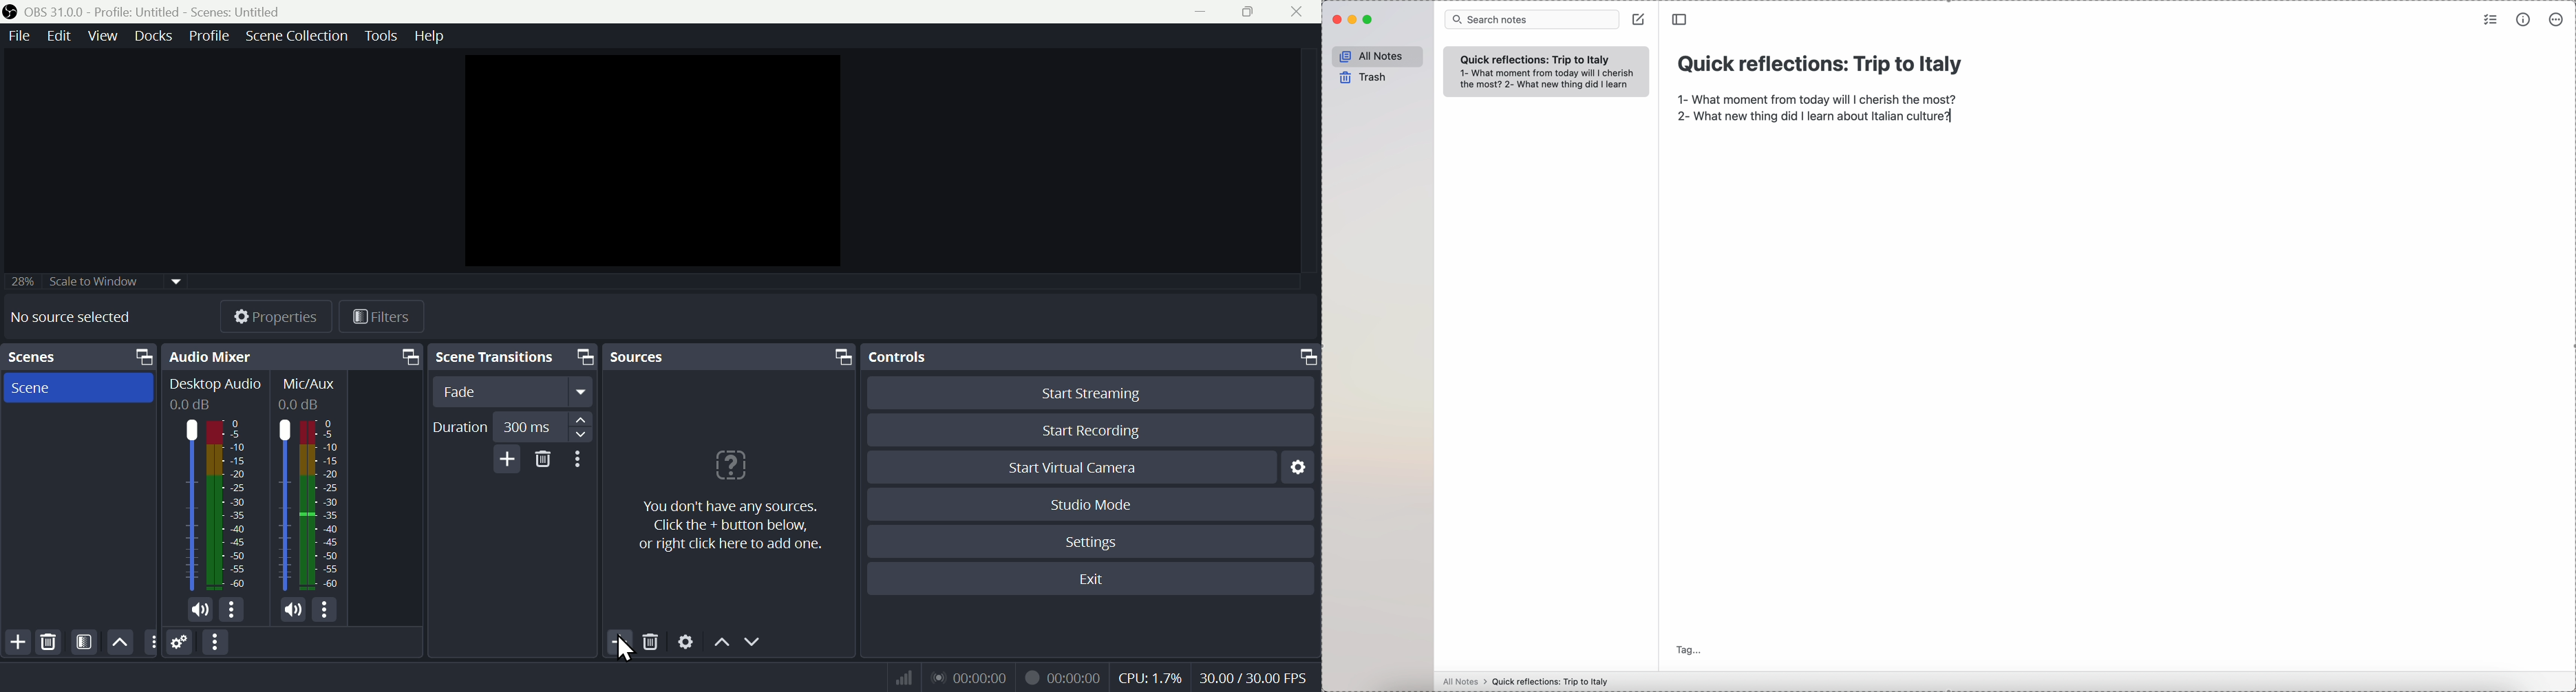 The width and height of the screenshot is (2576, 700). Describe the element at coordinates (504, 459) in the screenshot. I see `Add` at that location.